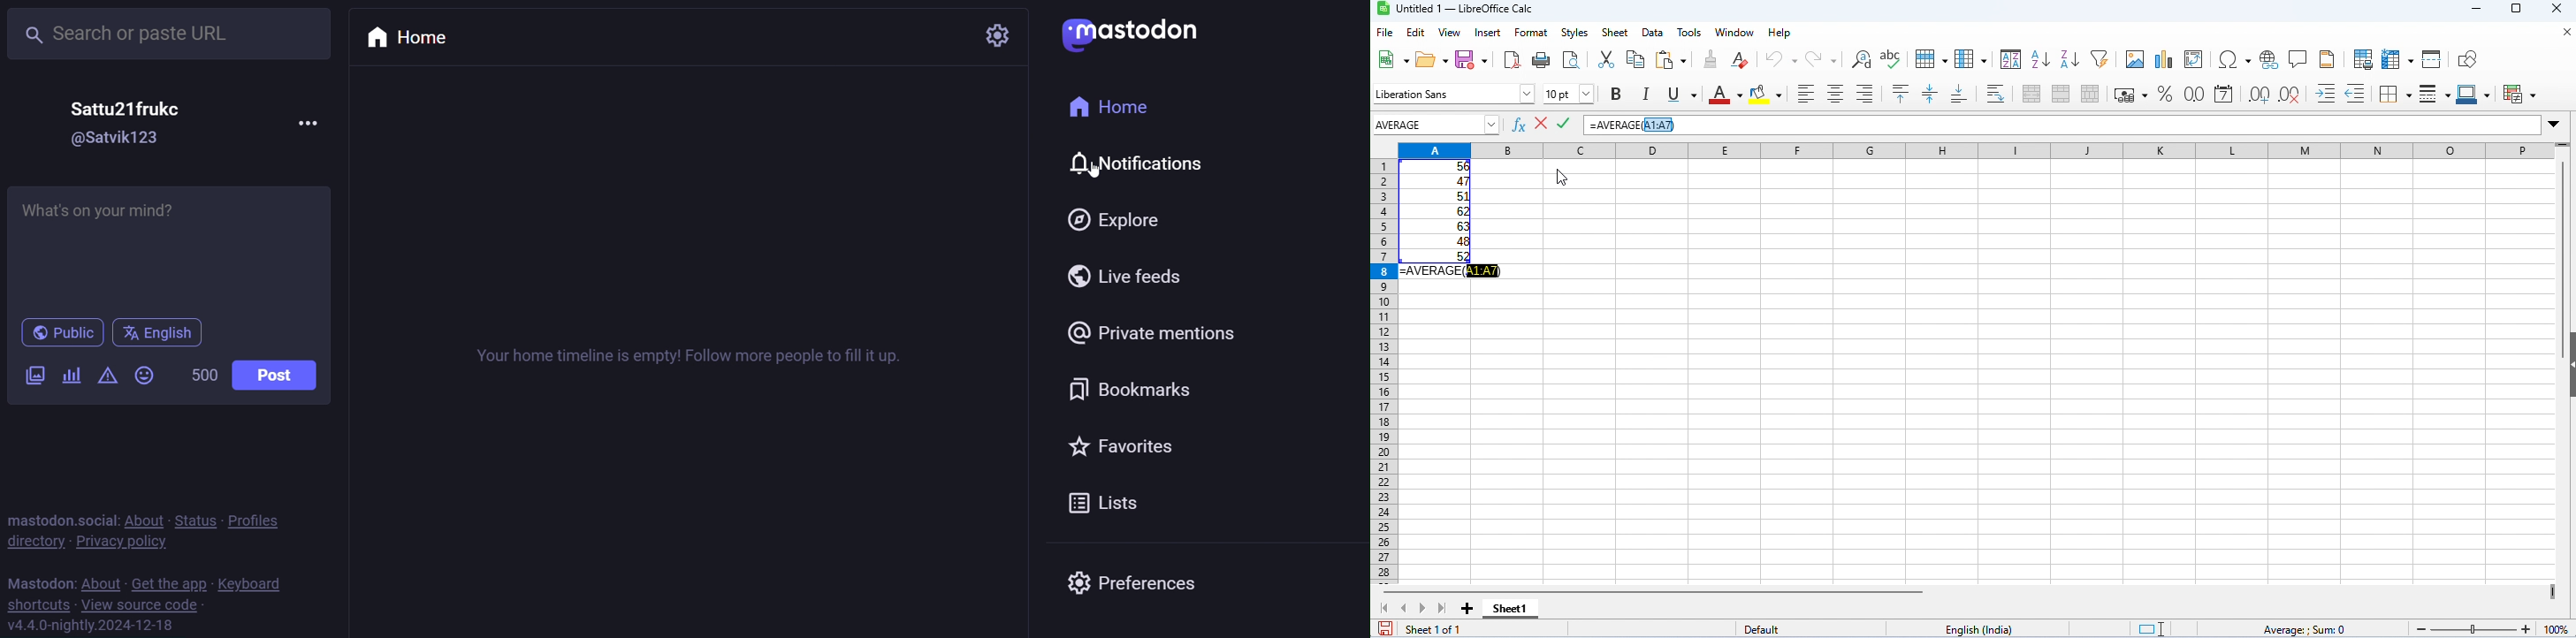 The width and height of the screenshot is (2576, 644). I want to click on format as date, so click(2223, 95).